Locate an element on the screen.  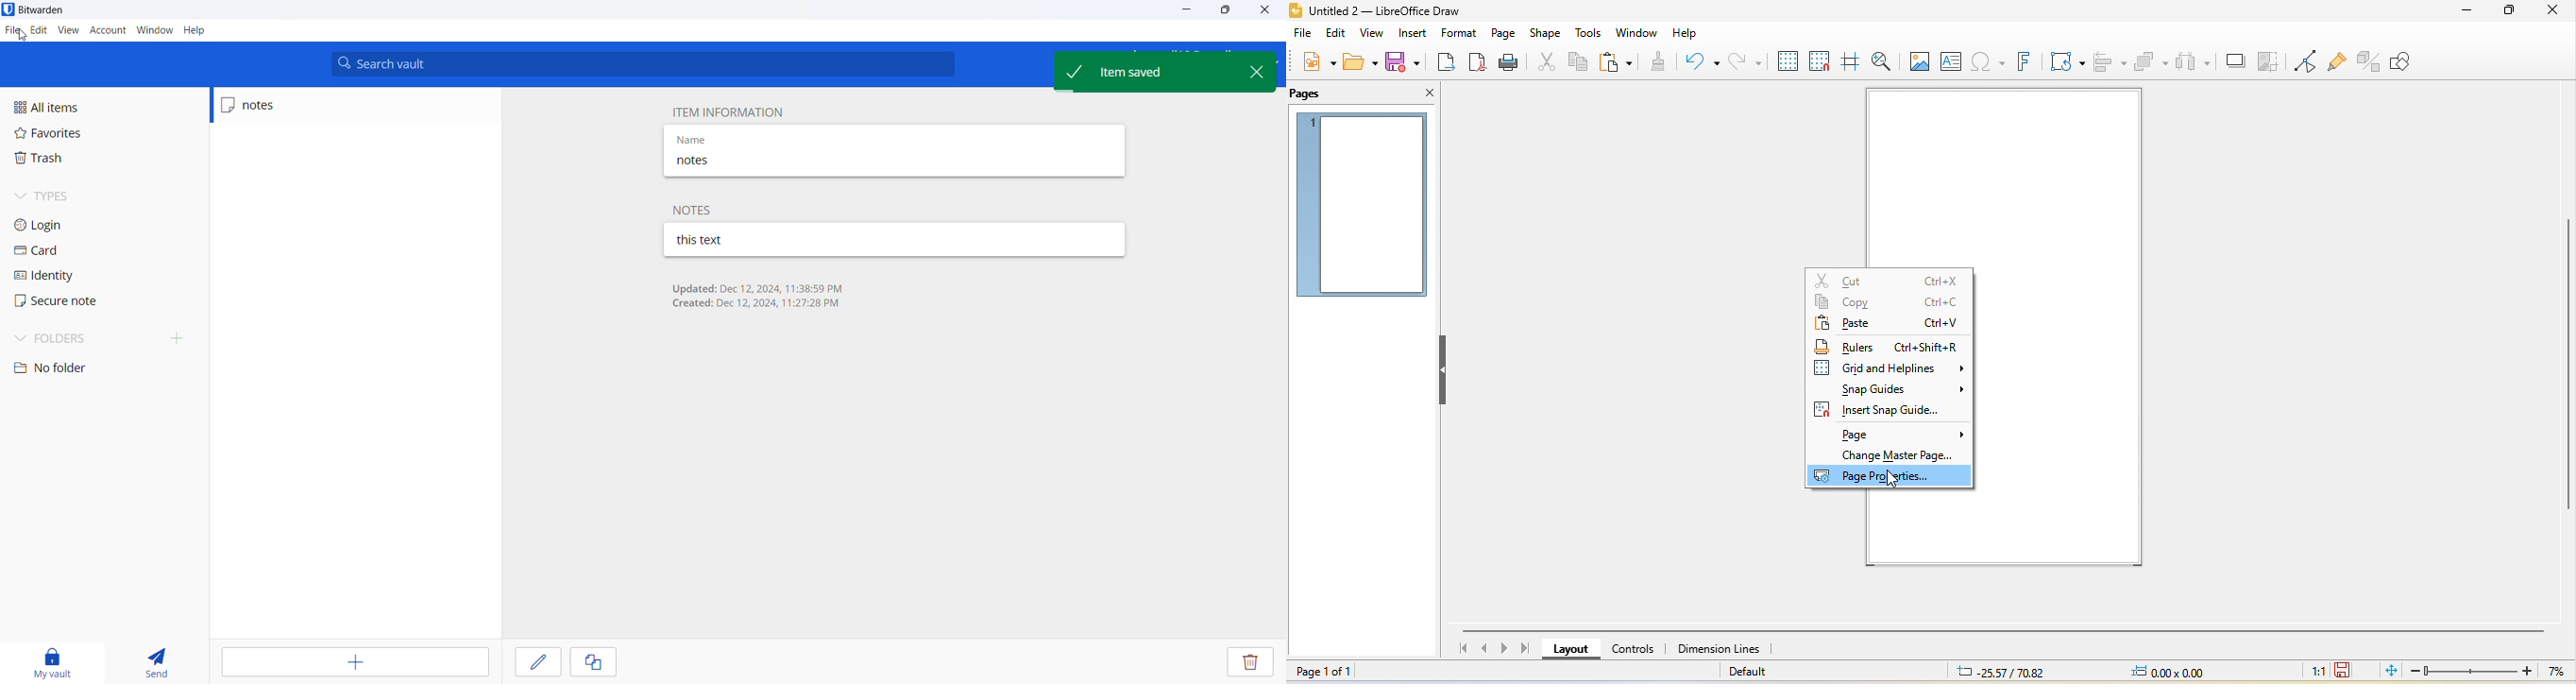
tools is located at coordinates (1589, 34).